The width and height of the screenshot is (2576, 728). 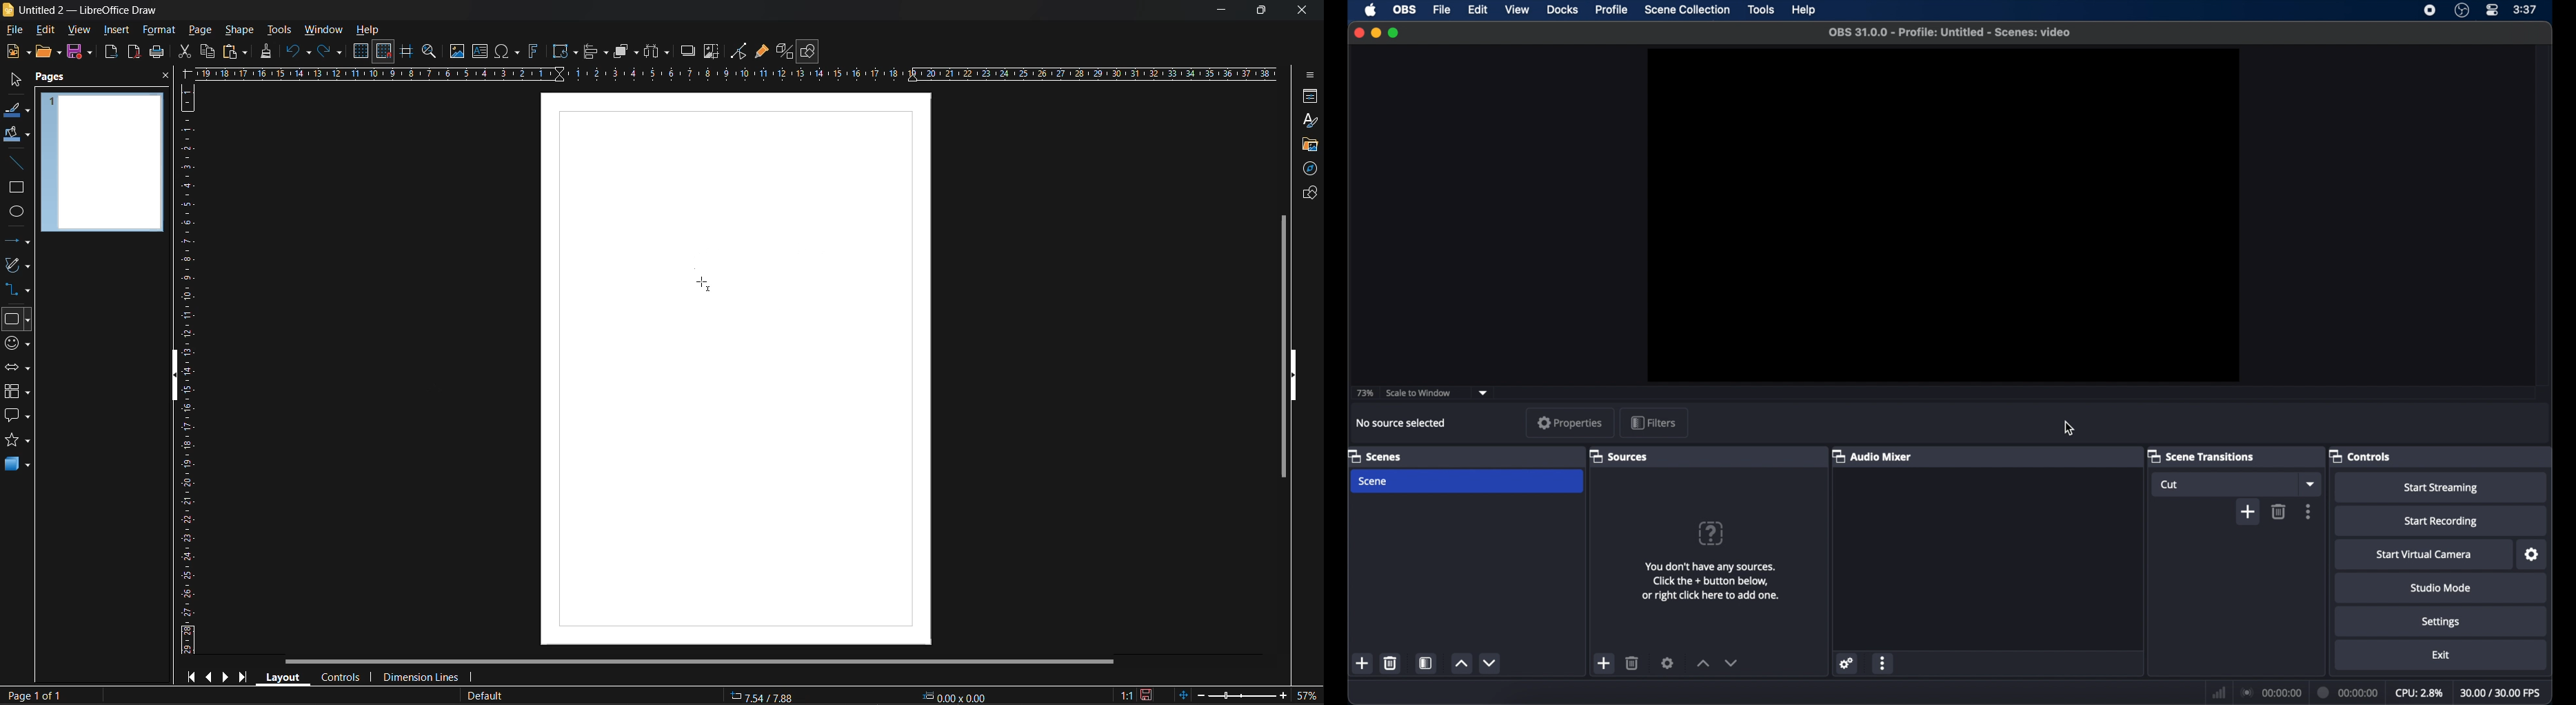 I want to click on view, so click(x=77, y=29).